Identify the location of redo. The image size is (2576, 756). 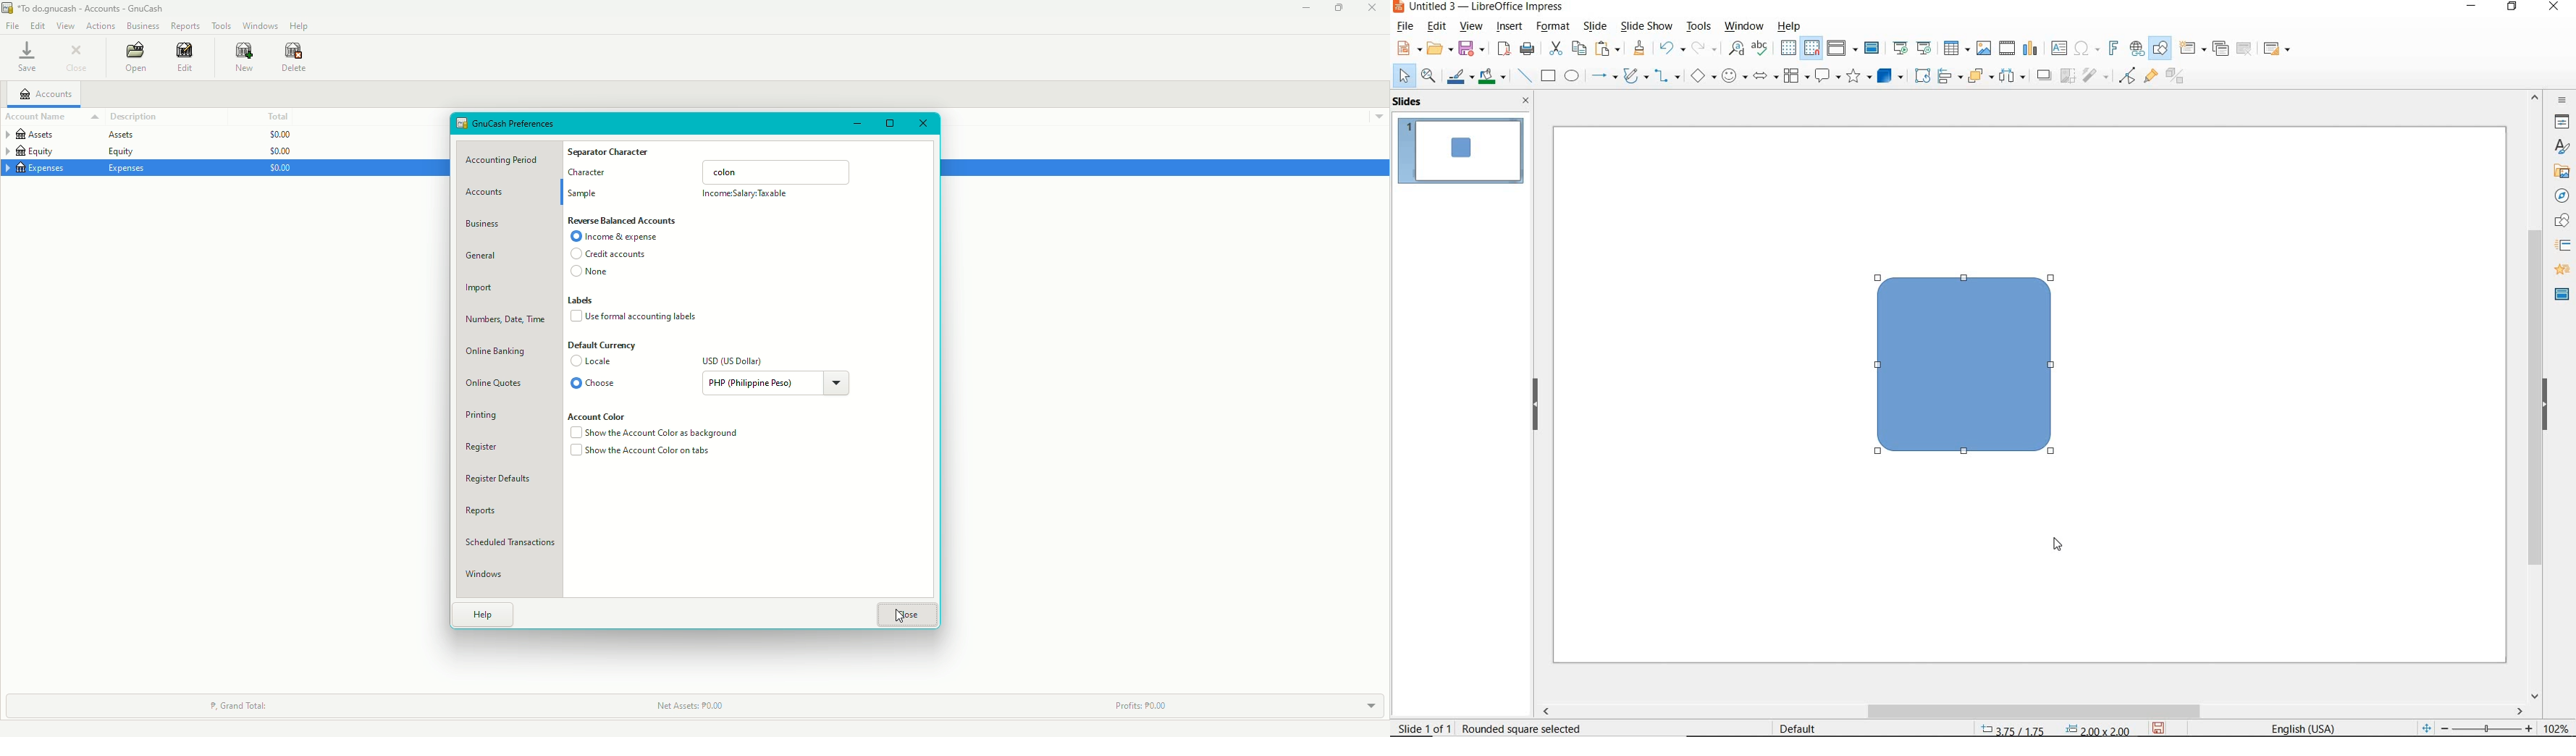
(1704, 49).